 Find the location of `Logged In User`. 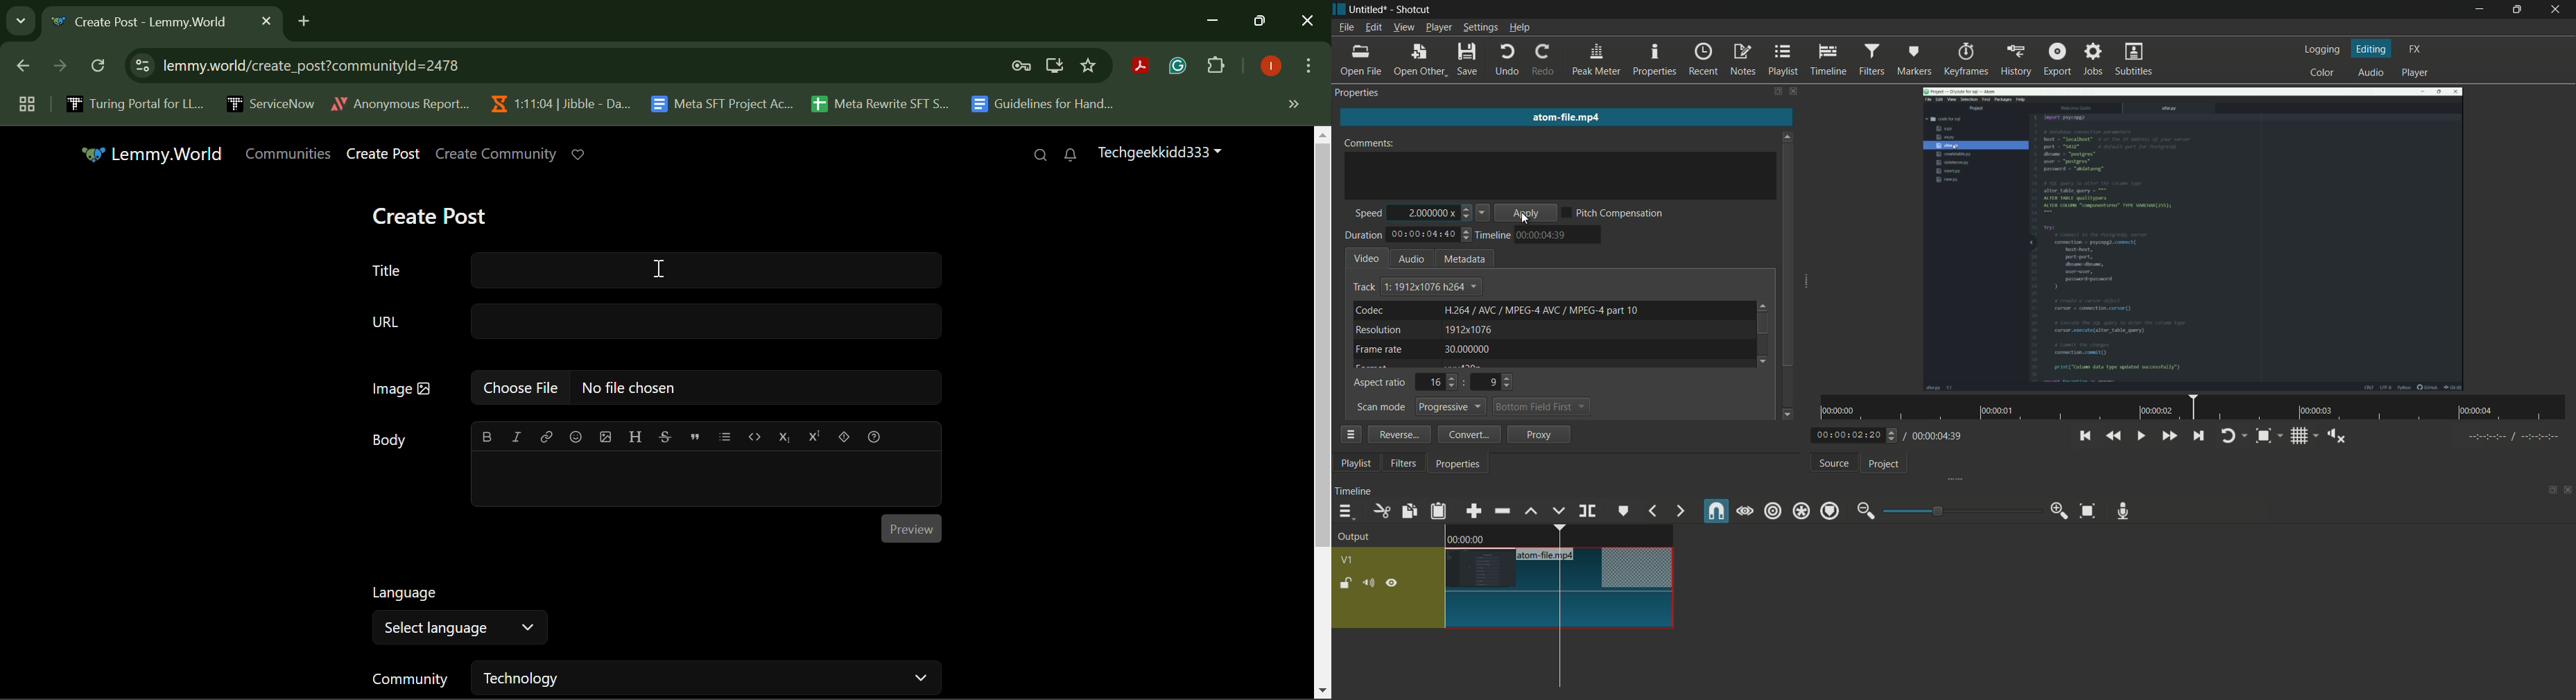

Logged In User is located at coordinates (1268, 67).